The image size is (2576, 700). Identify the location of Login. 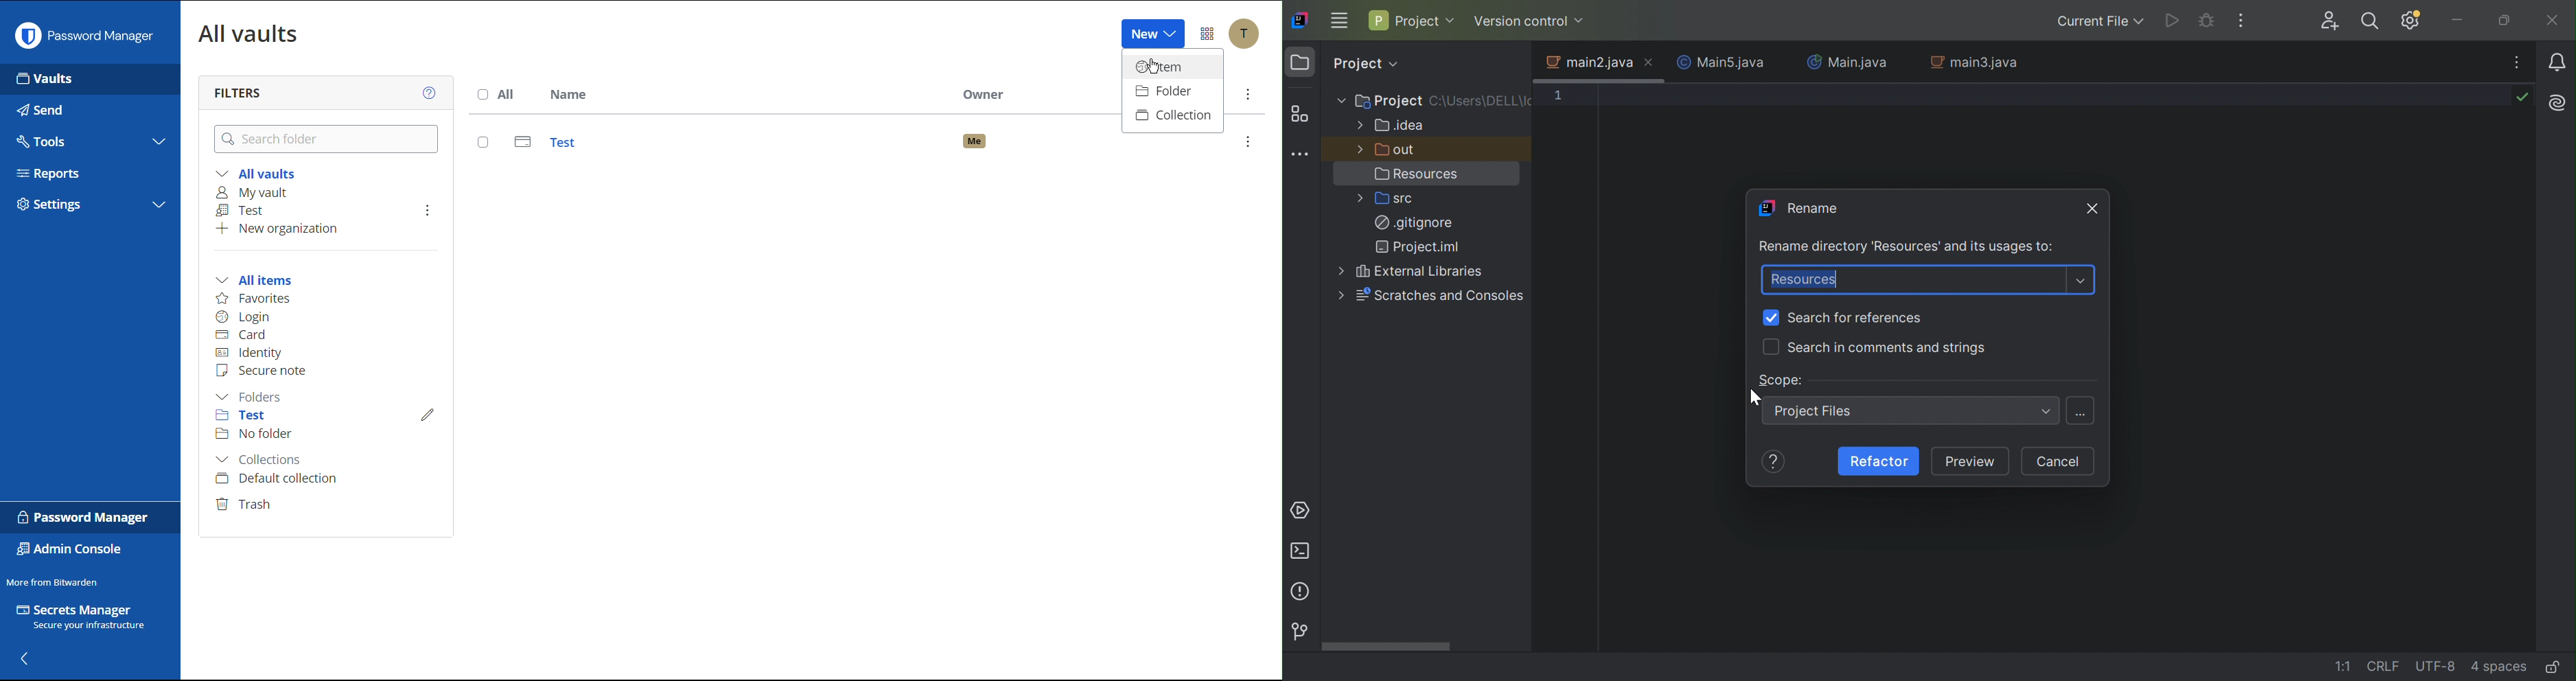
(243, 315).